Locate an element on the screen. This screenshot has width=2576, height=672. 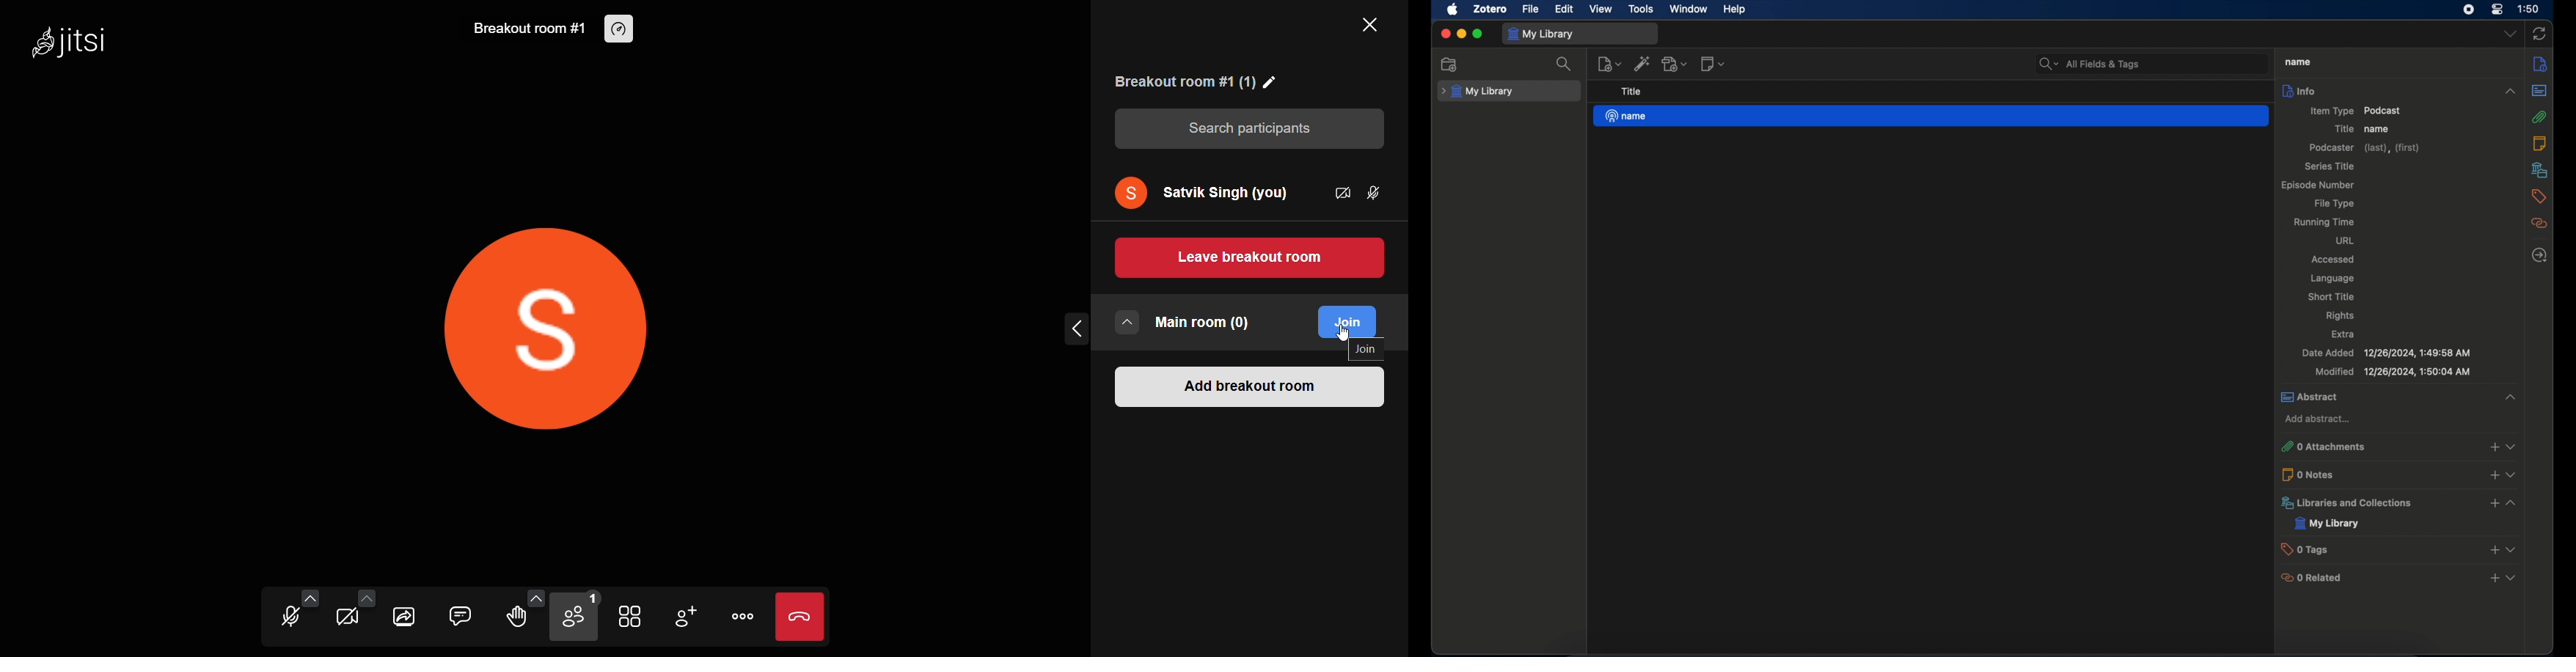
my library is located at coordinates (2328, 524).